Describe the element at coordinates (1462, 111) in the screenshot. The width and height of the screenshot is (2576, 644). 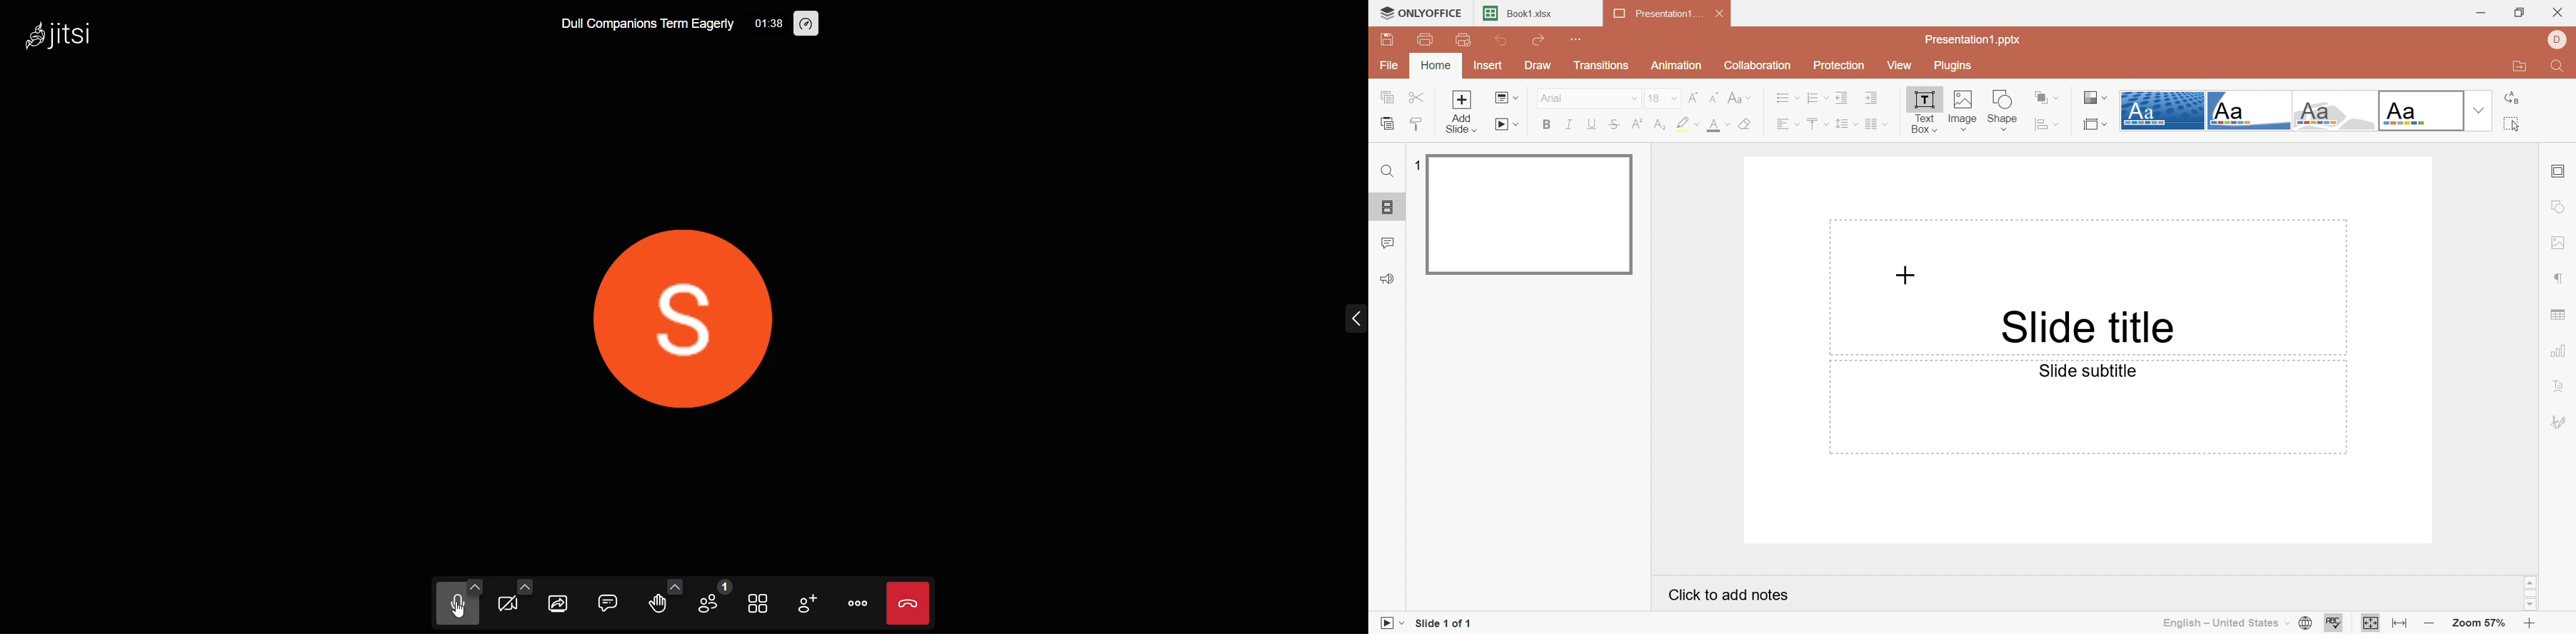
I see `Add slide` at that location.